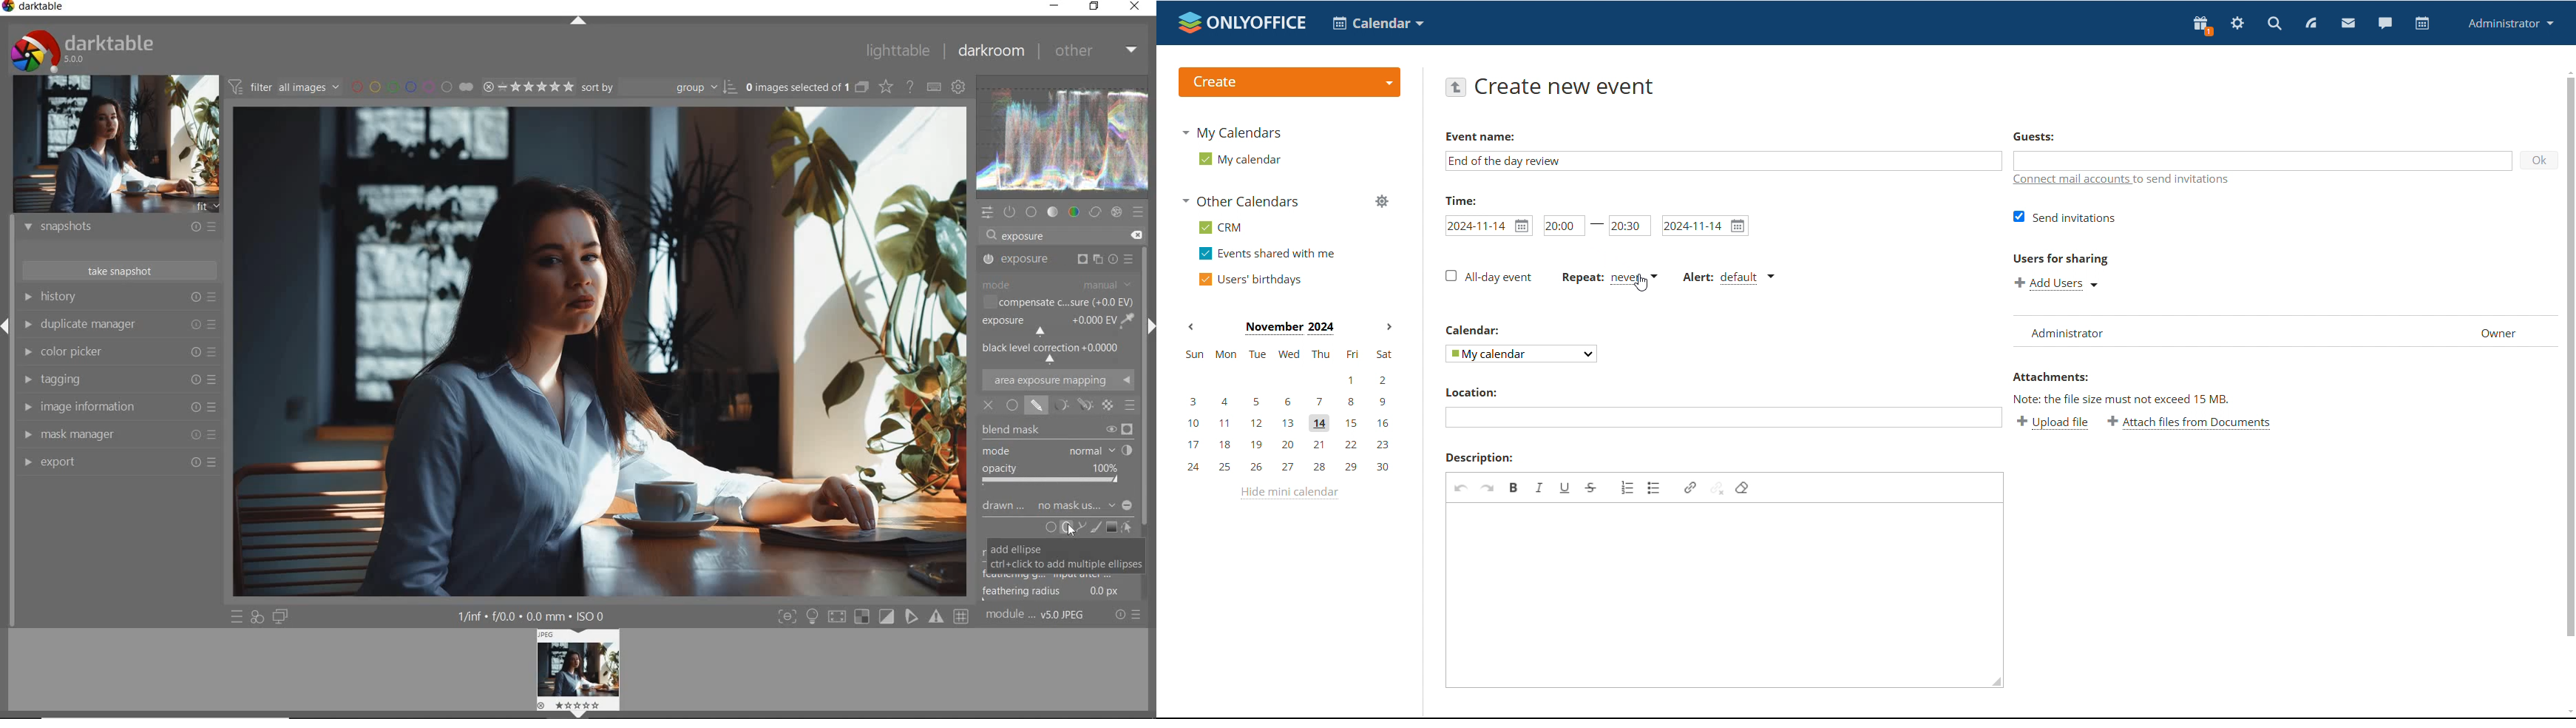 The height and width of the screenshot is (728, 2576). What do you see at coordinates (237, 616) in the screenshot?
I see `quick access to presets` at bounding box center [237, 616].